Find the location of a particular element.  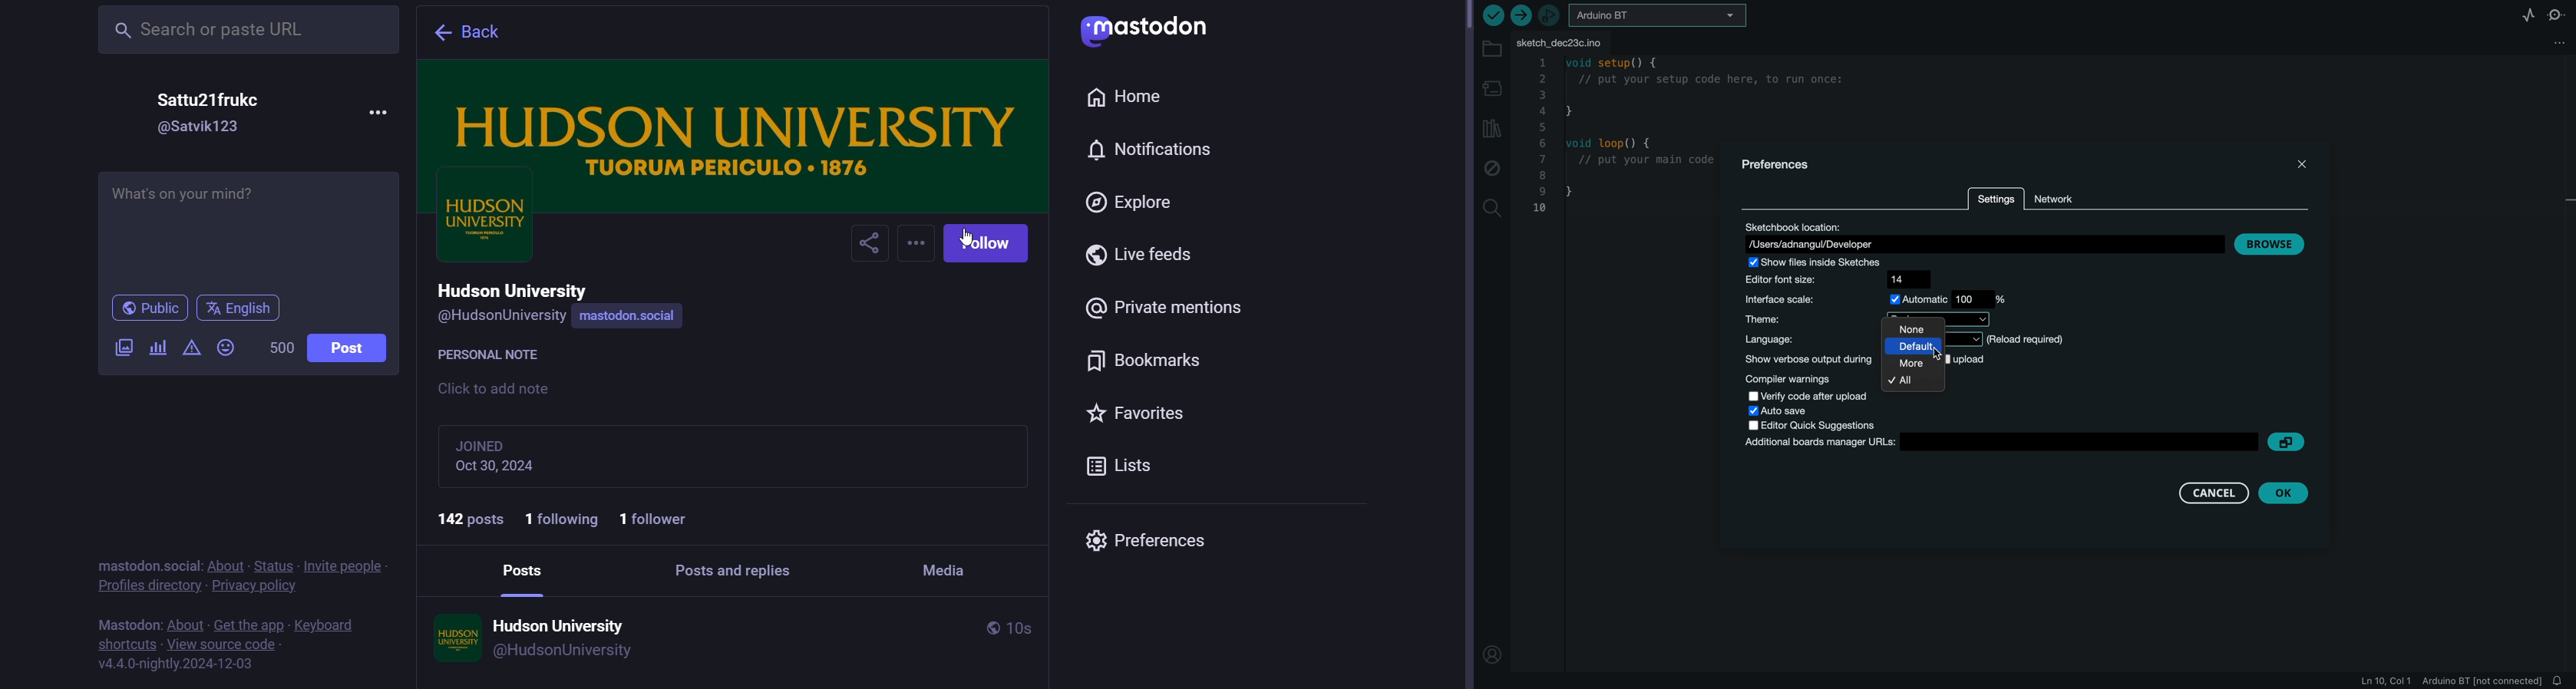

privacy policy is located at coordinates (256, 588).